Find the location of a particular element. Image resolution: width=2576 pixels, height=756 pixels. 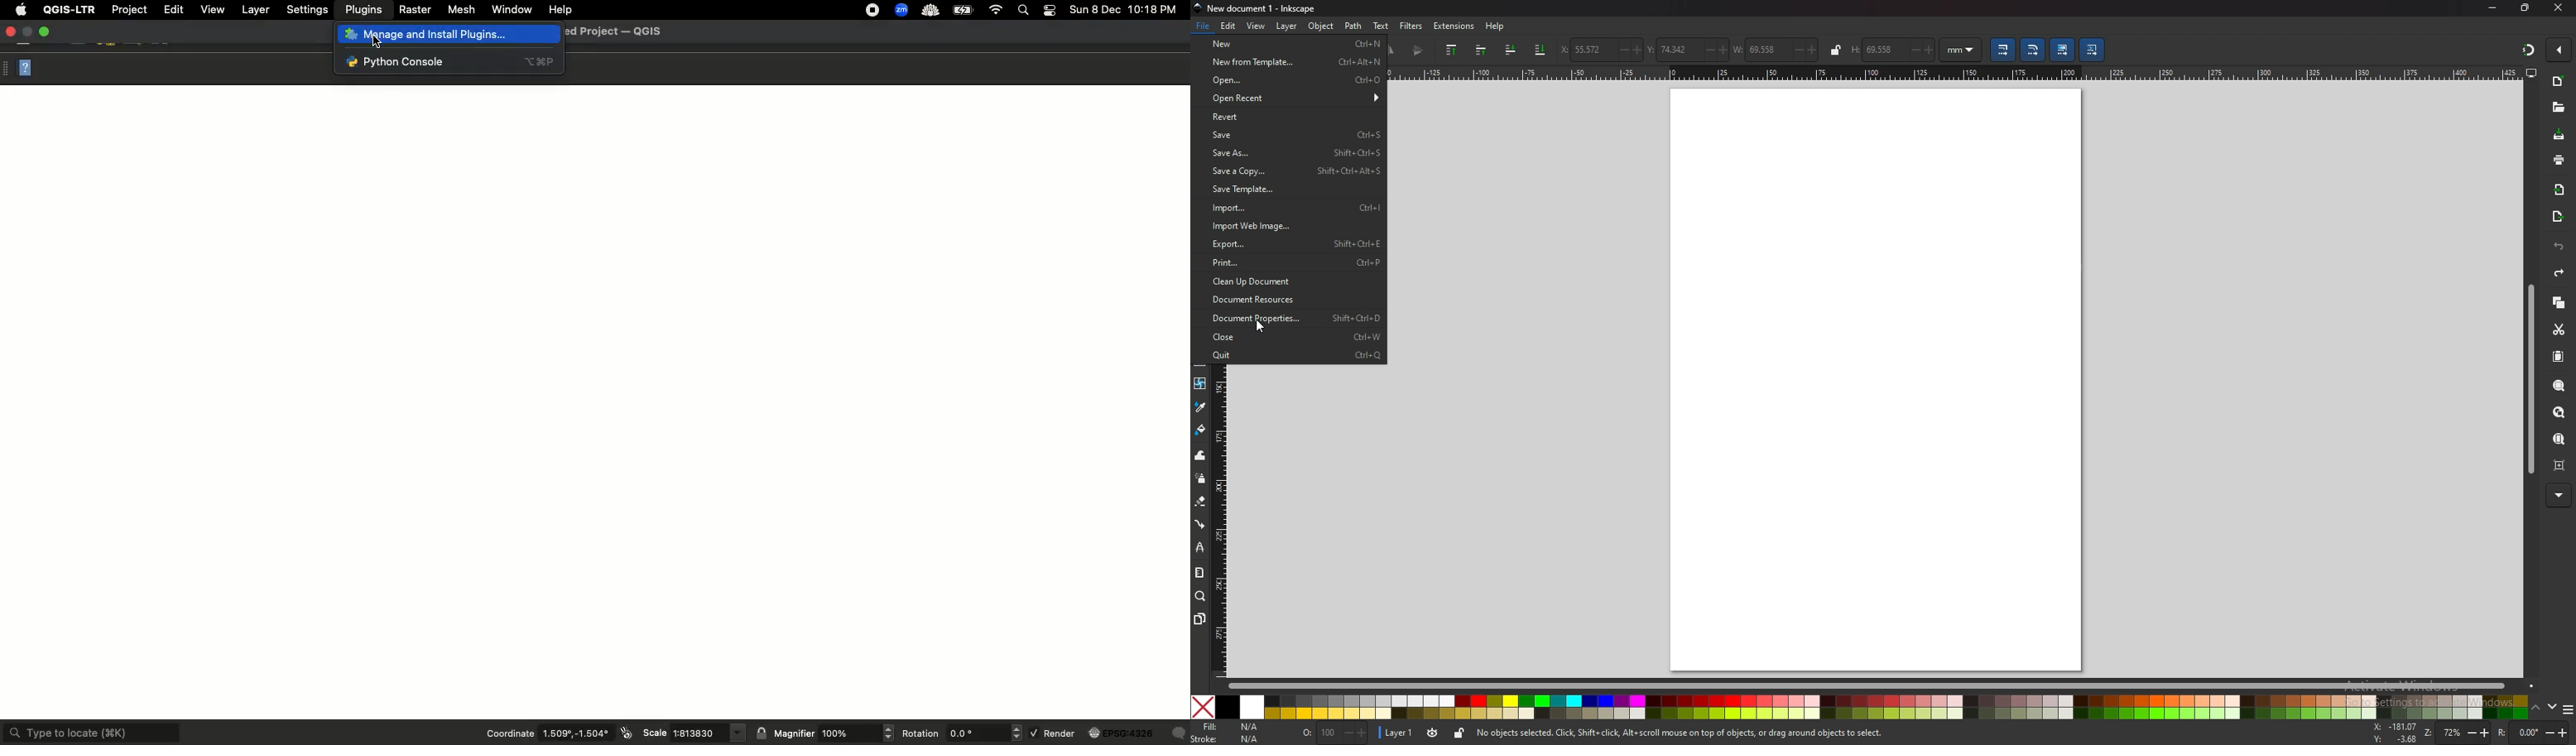

File is located at coordinates (1202, 26).